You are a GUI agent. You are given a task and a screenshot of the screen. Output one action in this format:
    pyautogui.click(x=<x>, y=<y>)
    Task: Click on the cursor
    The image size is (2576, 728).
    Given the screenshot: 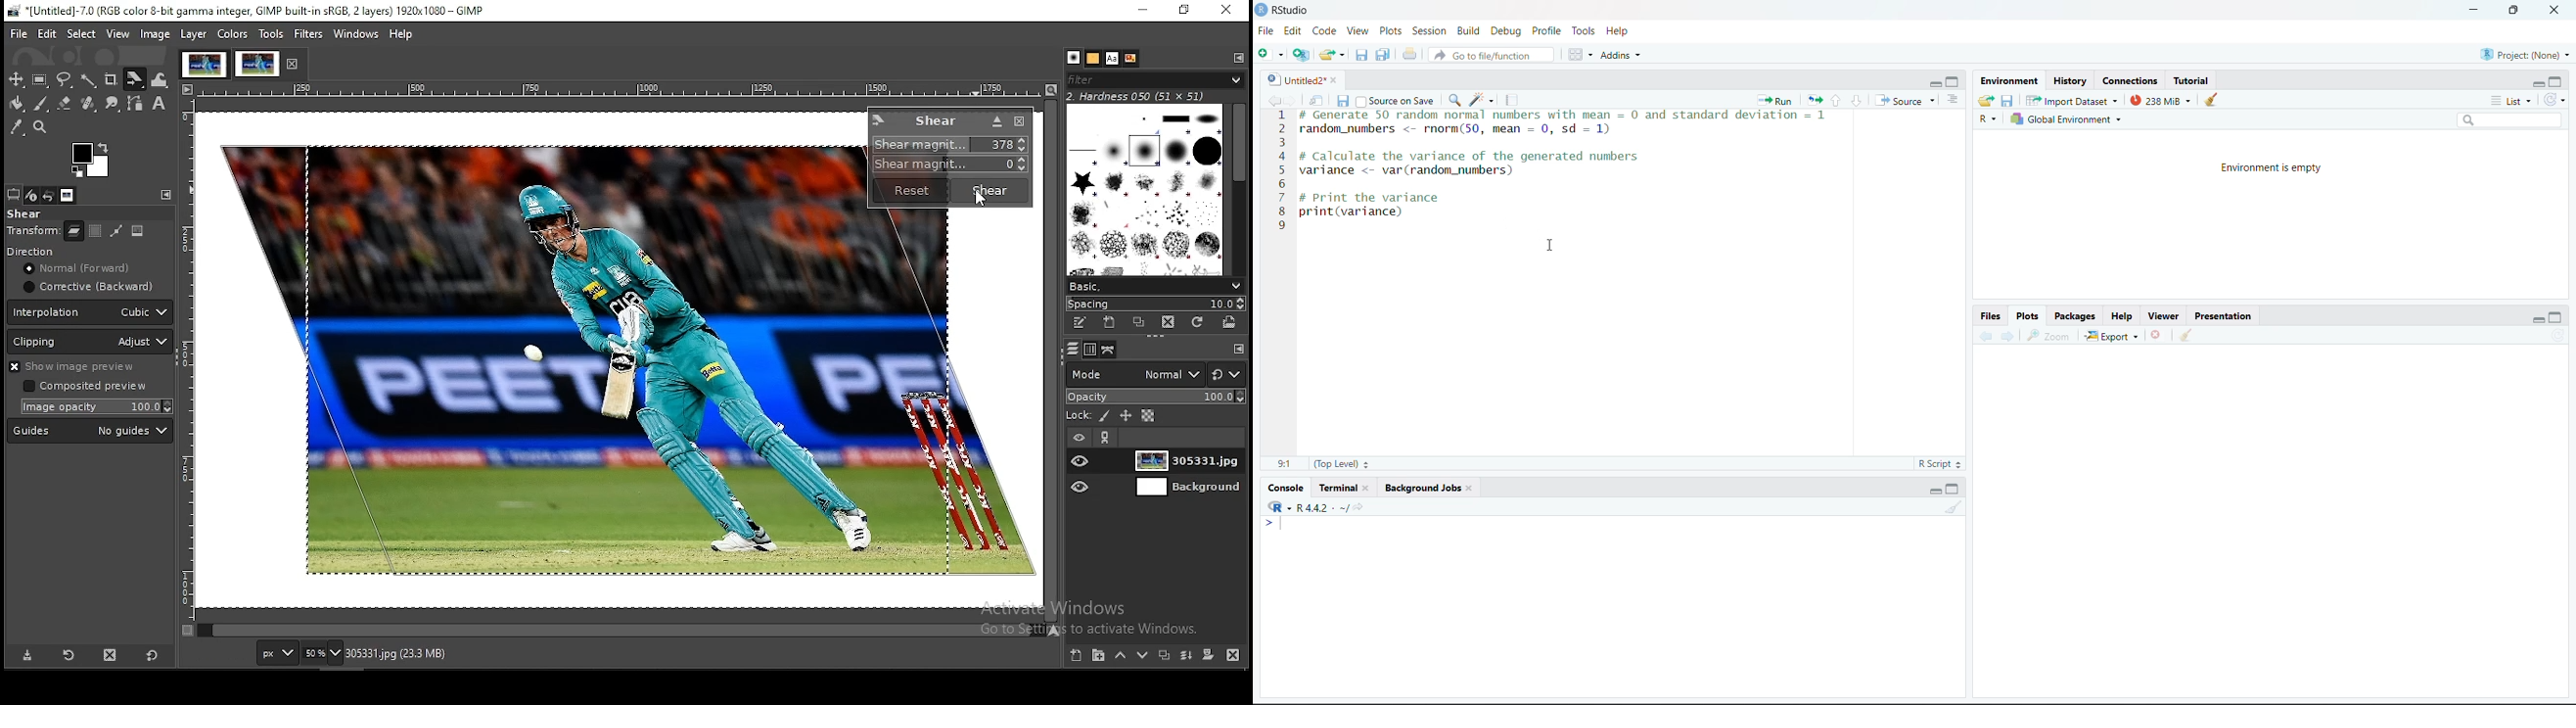 What is the action you would take?
    pyautogui.click(x=1552, y=246)
    